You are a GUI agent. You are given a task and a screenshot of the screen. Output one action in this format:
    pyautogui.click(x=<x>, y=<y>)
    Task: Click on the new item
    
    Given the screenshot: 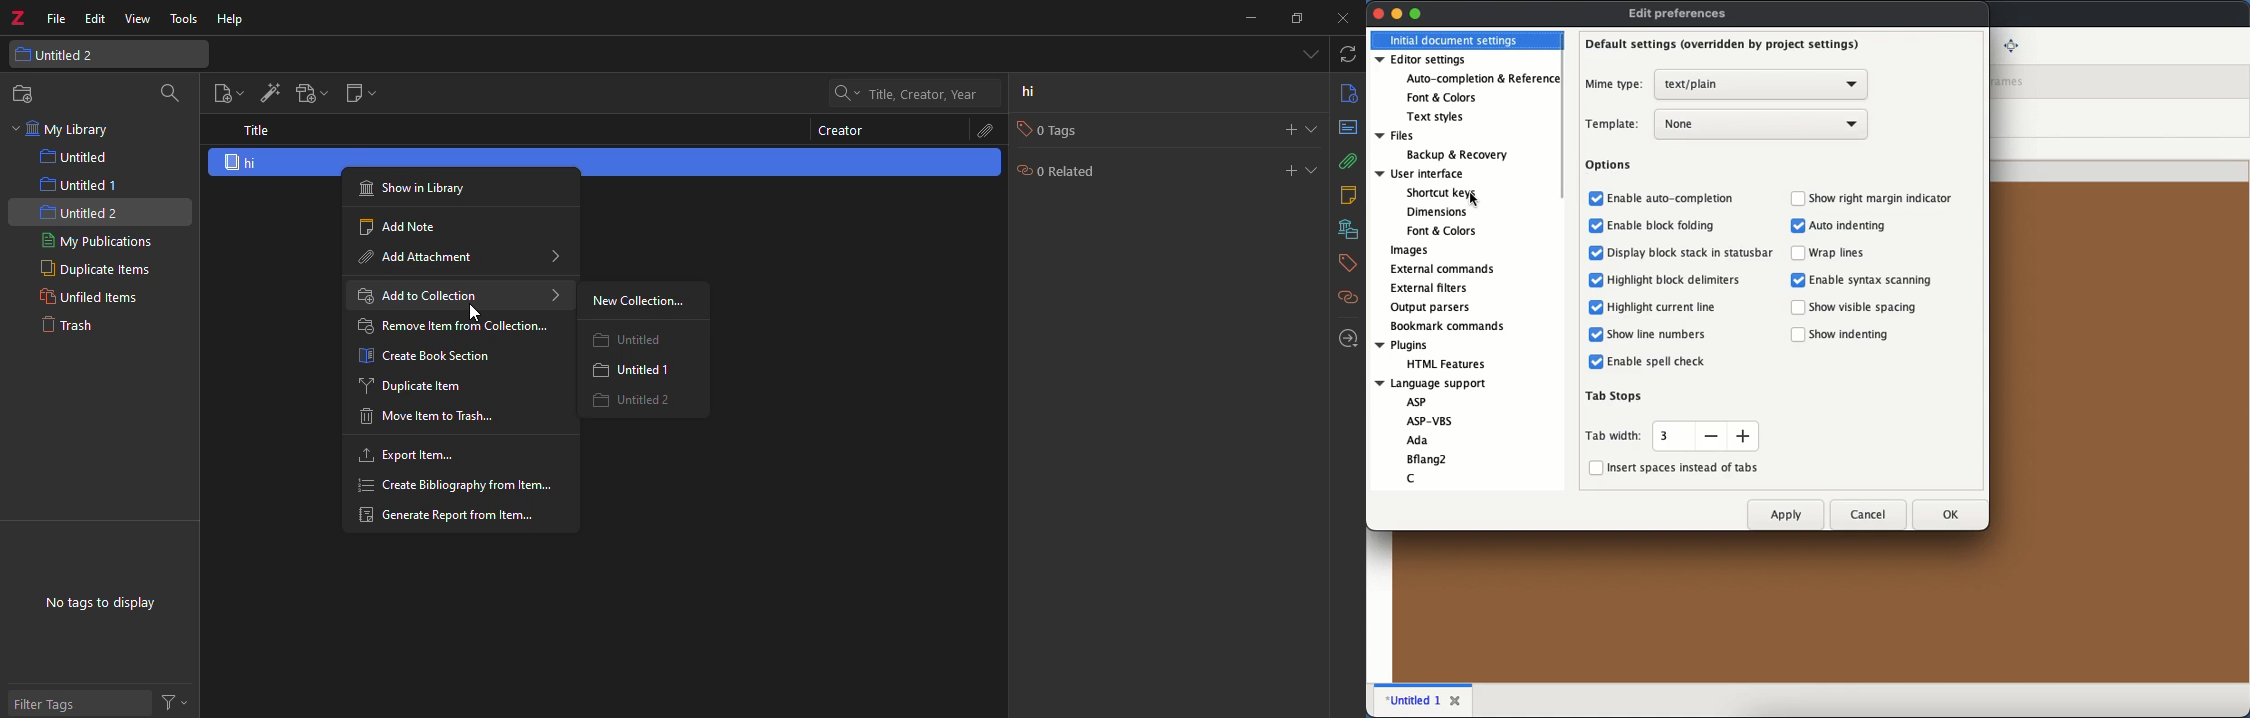 What is the action you would take?
    pyautogui.click(x=225, y=95)
    